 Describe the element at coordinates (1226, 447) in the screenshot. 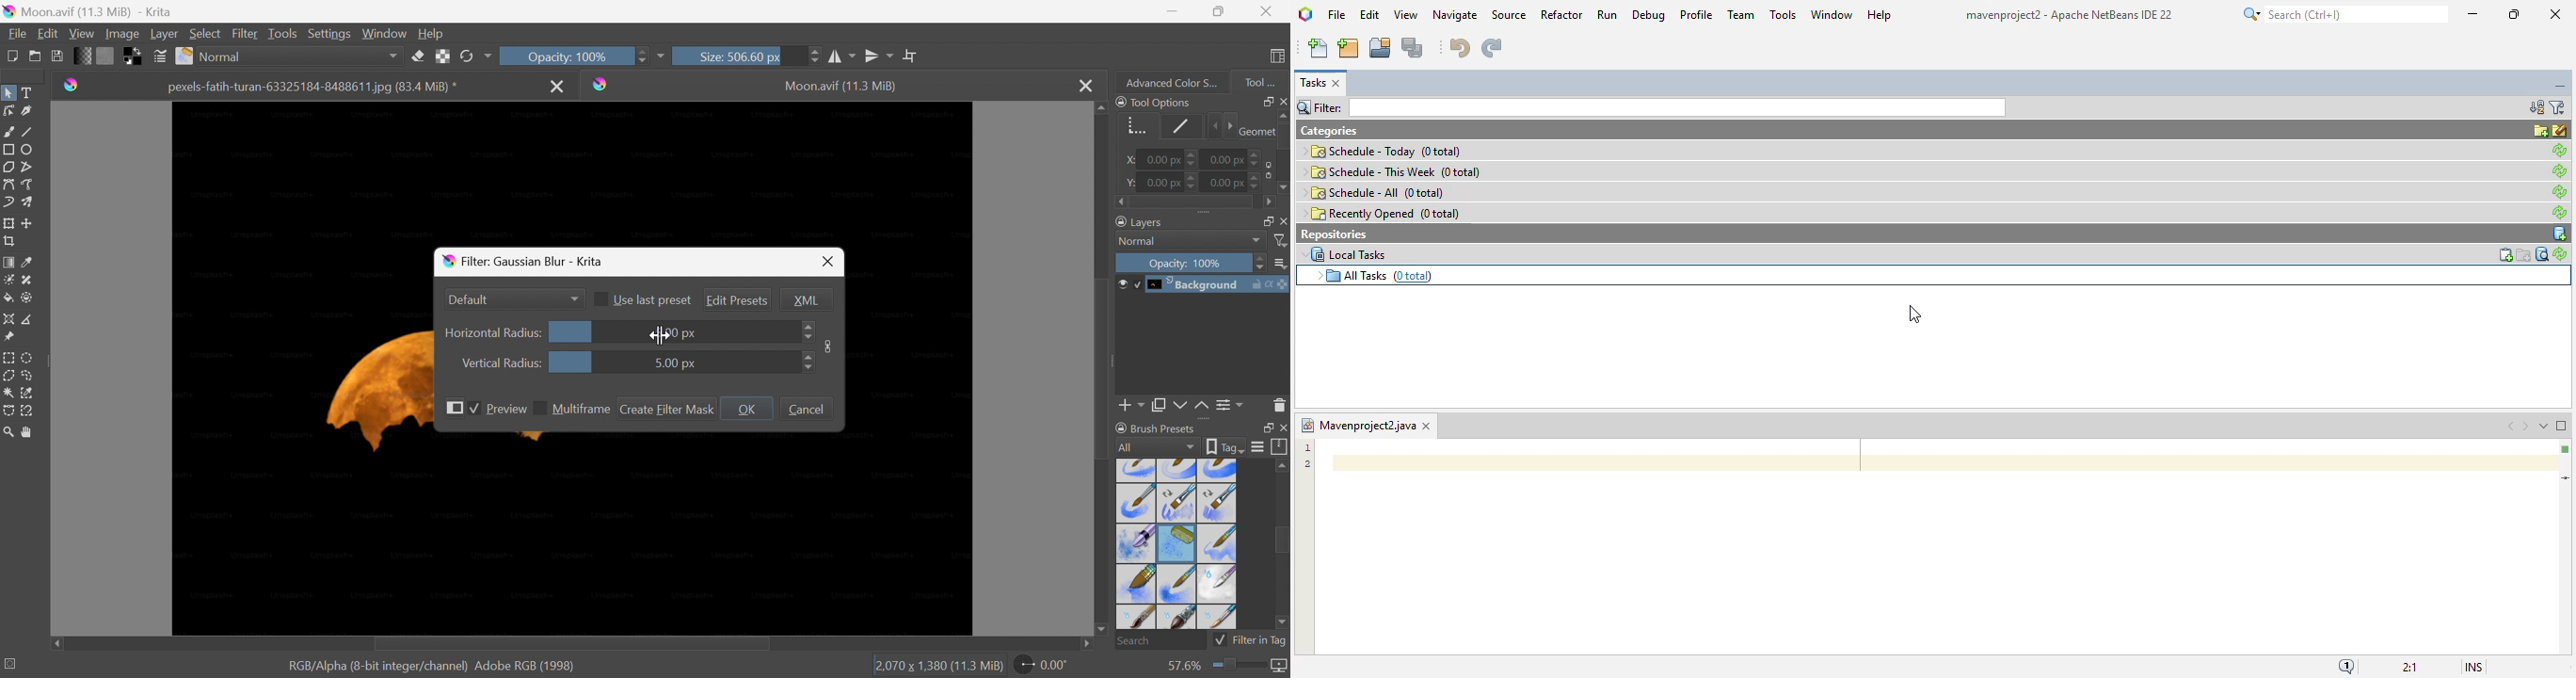

I see `tag` at that location.